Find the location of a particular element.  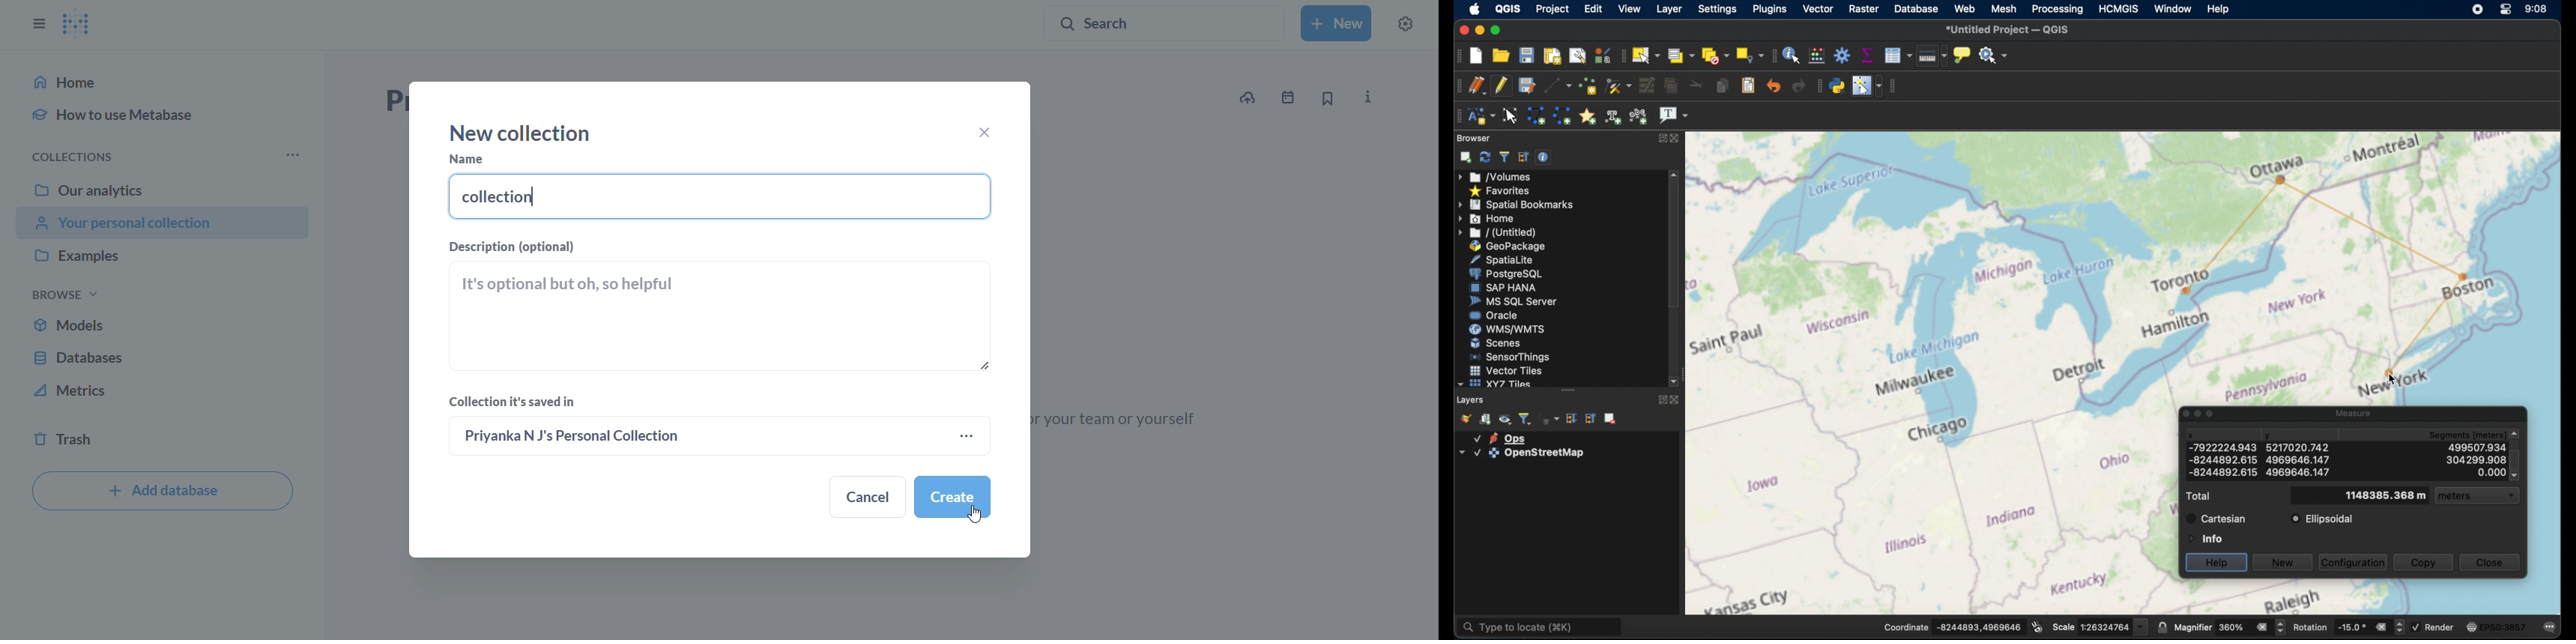

open street map is located at coordinates (1932, 373).